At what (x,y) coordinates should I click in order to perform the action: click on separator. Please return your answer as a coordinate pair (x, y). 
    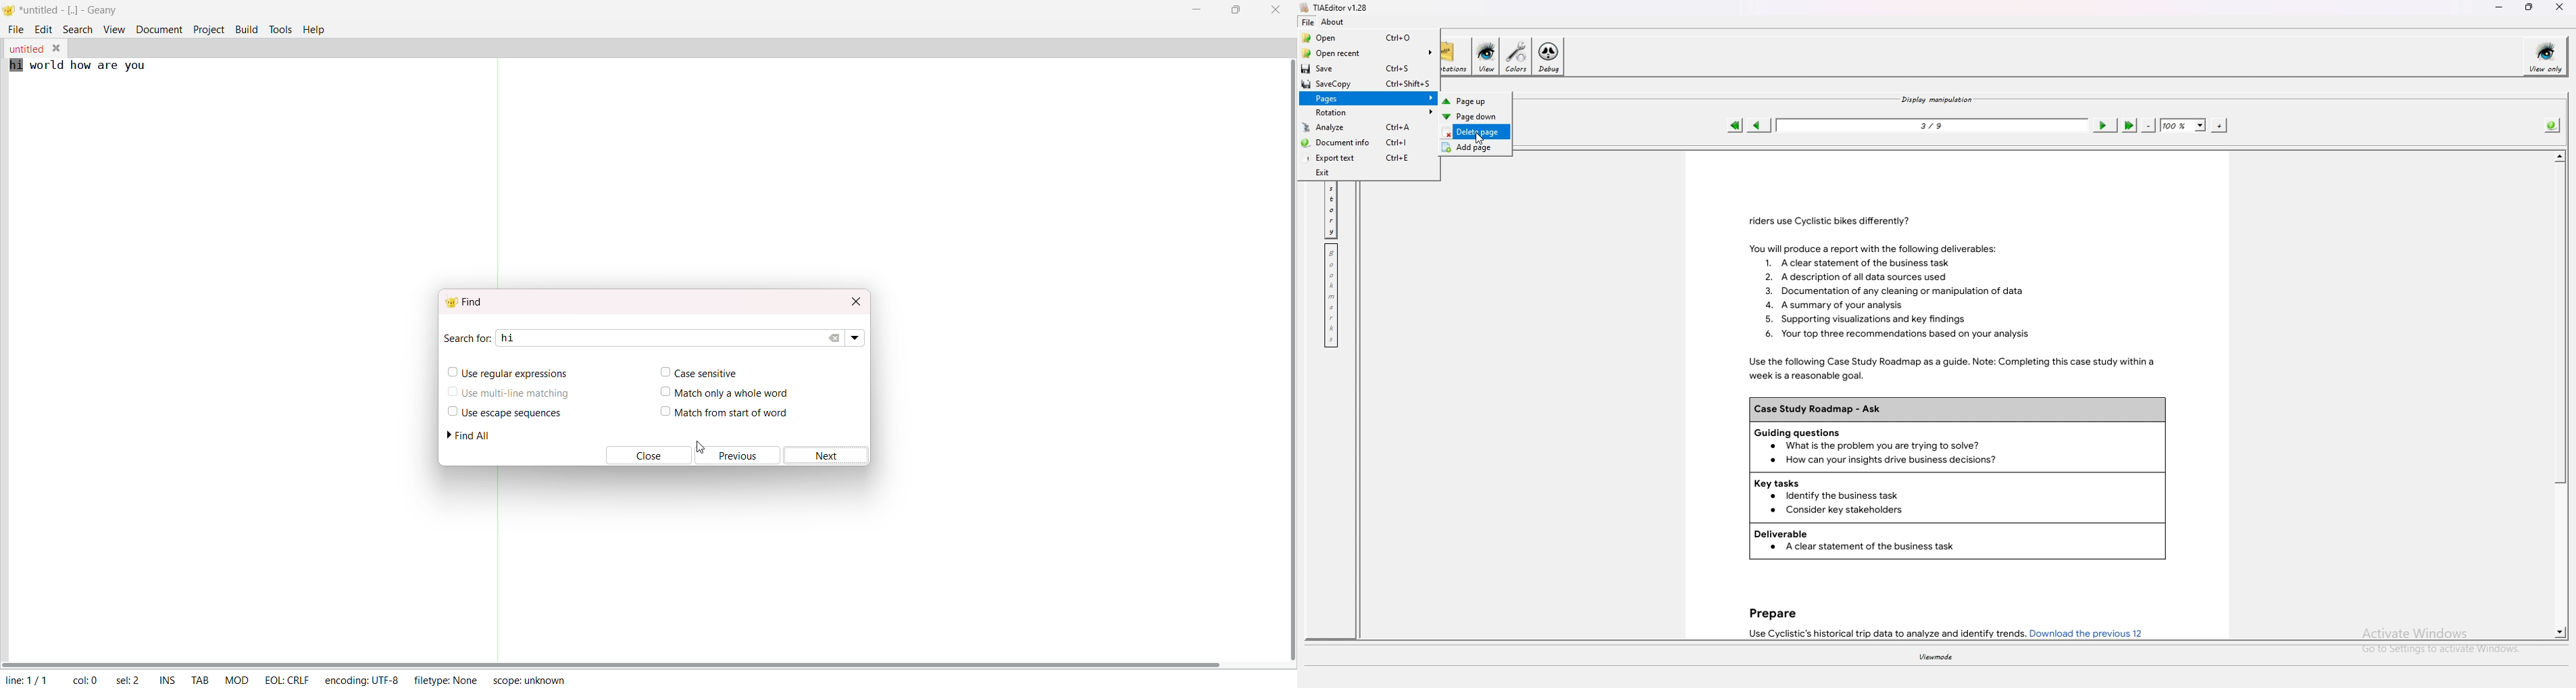
    Looking at the image, I should click on (501, 173).